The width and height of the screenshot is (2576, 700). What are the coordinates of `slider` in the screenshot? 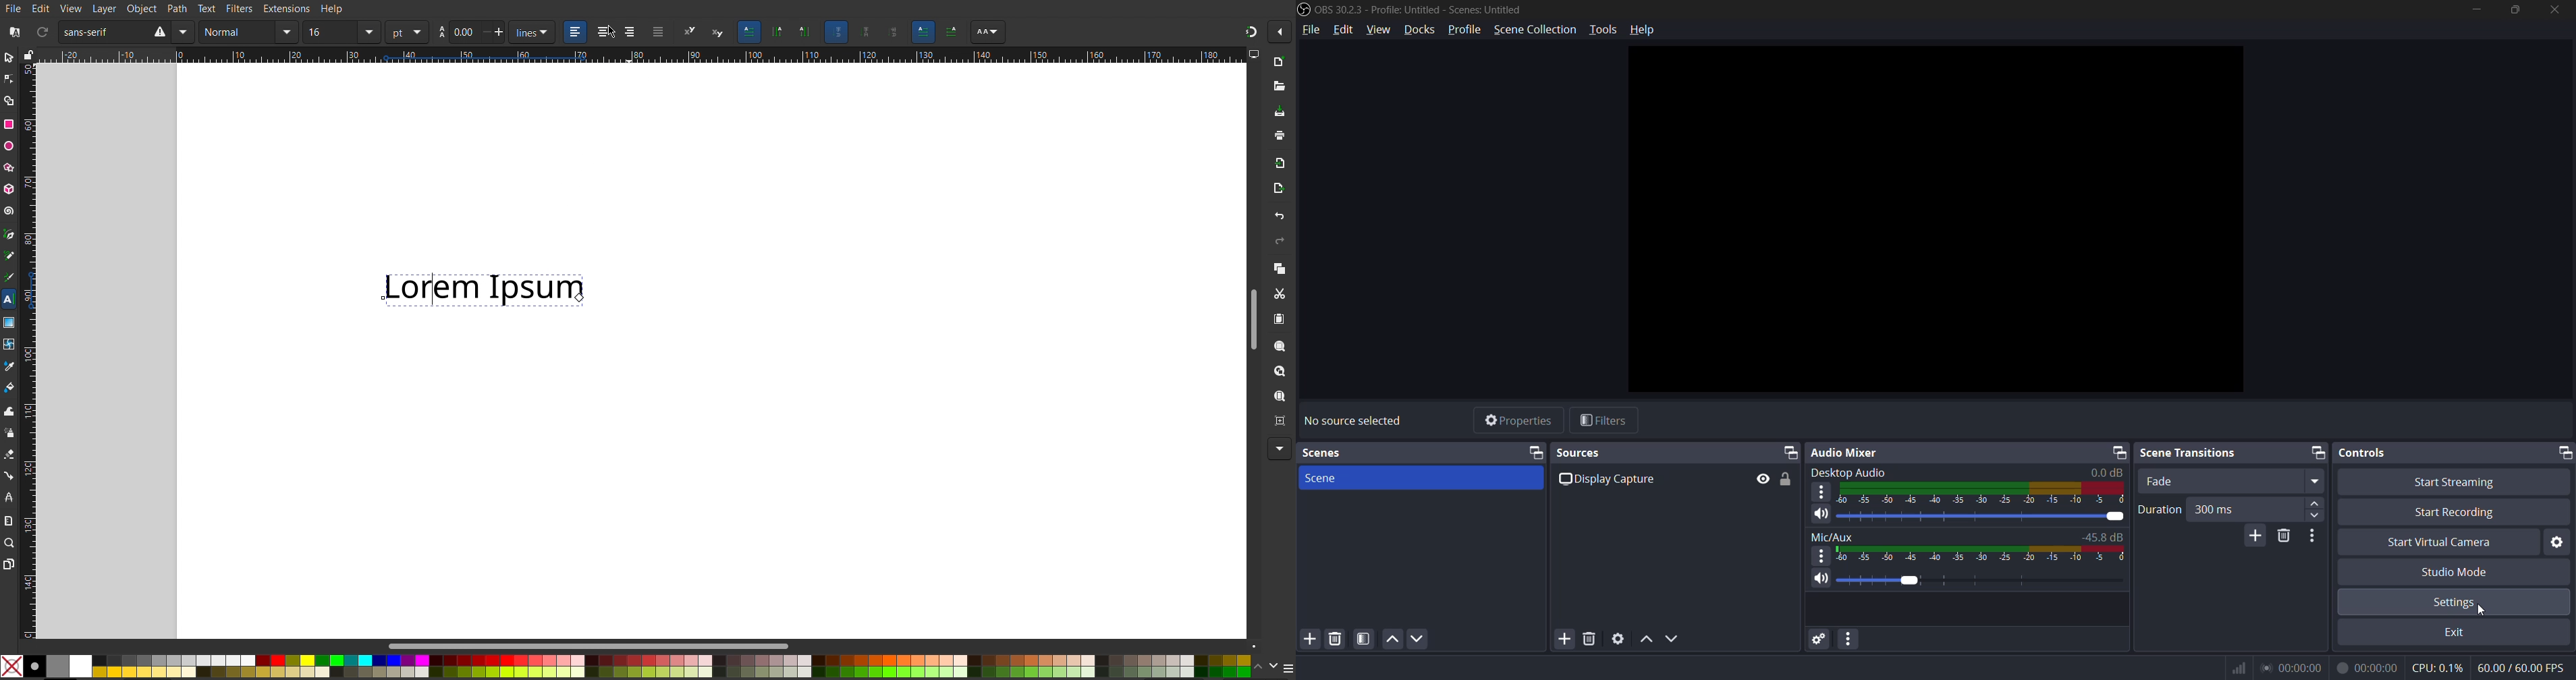 It's located at (1982, 515).